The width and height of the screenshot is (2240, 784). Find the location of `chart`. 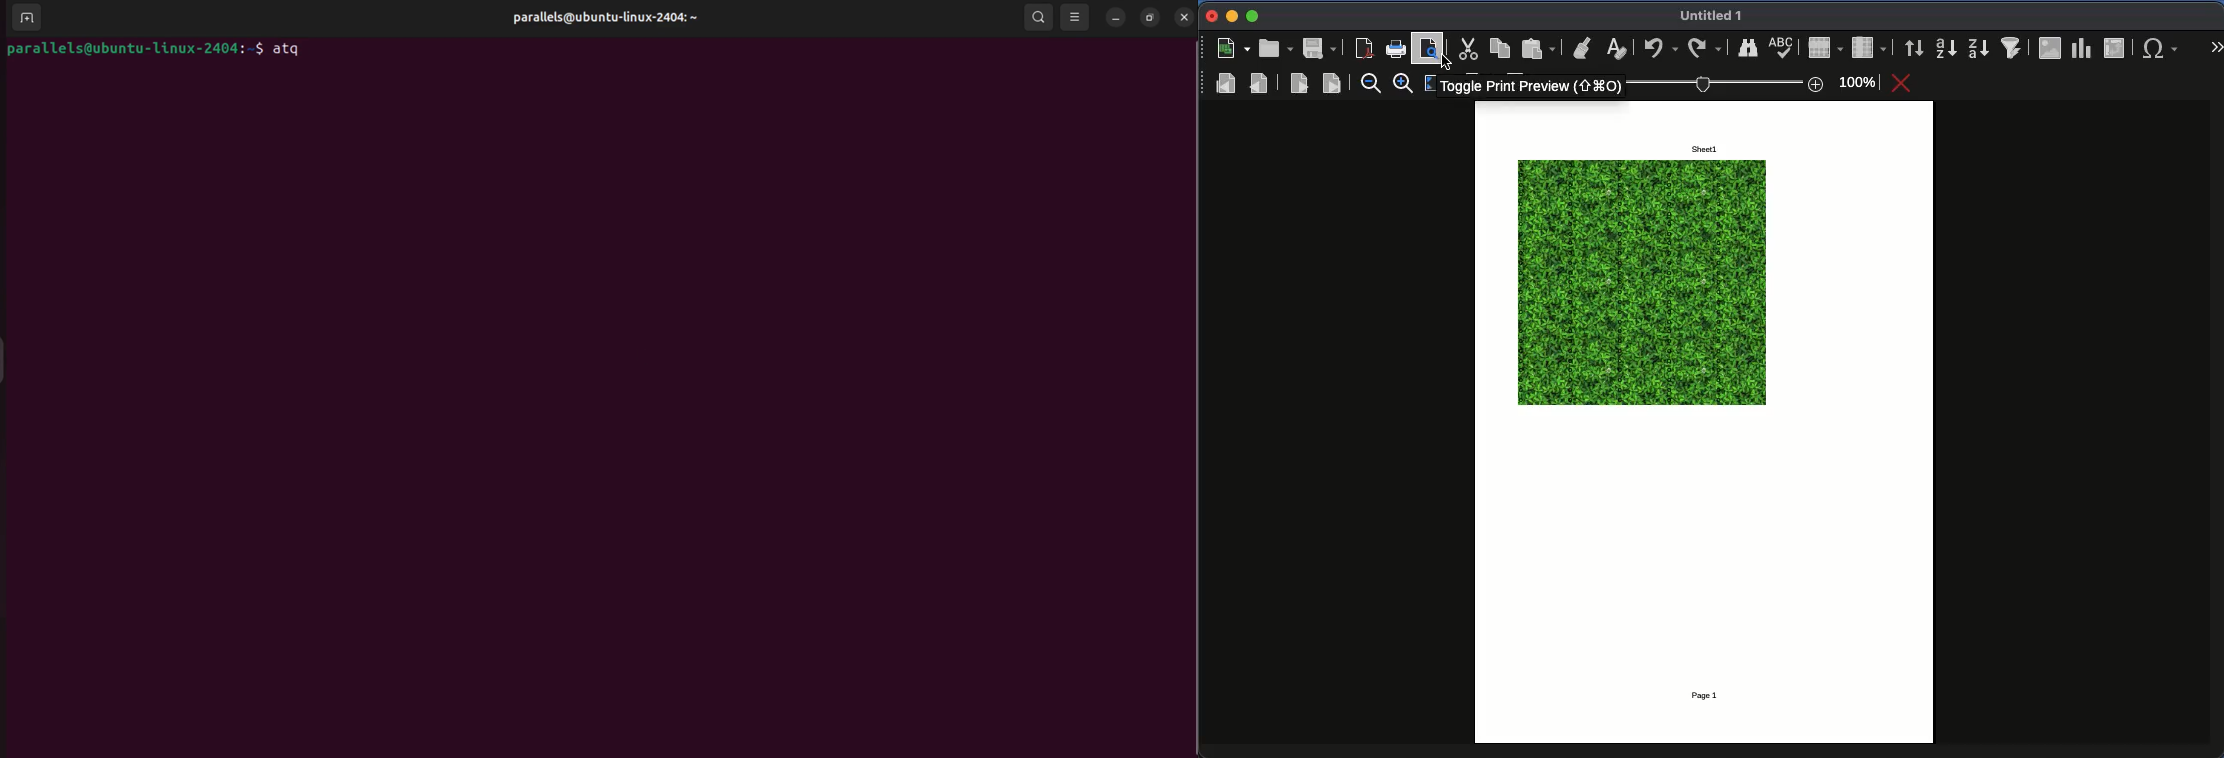

chart is located at coordinates (2080, 47).